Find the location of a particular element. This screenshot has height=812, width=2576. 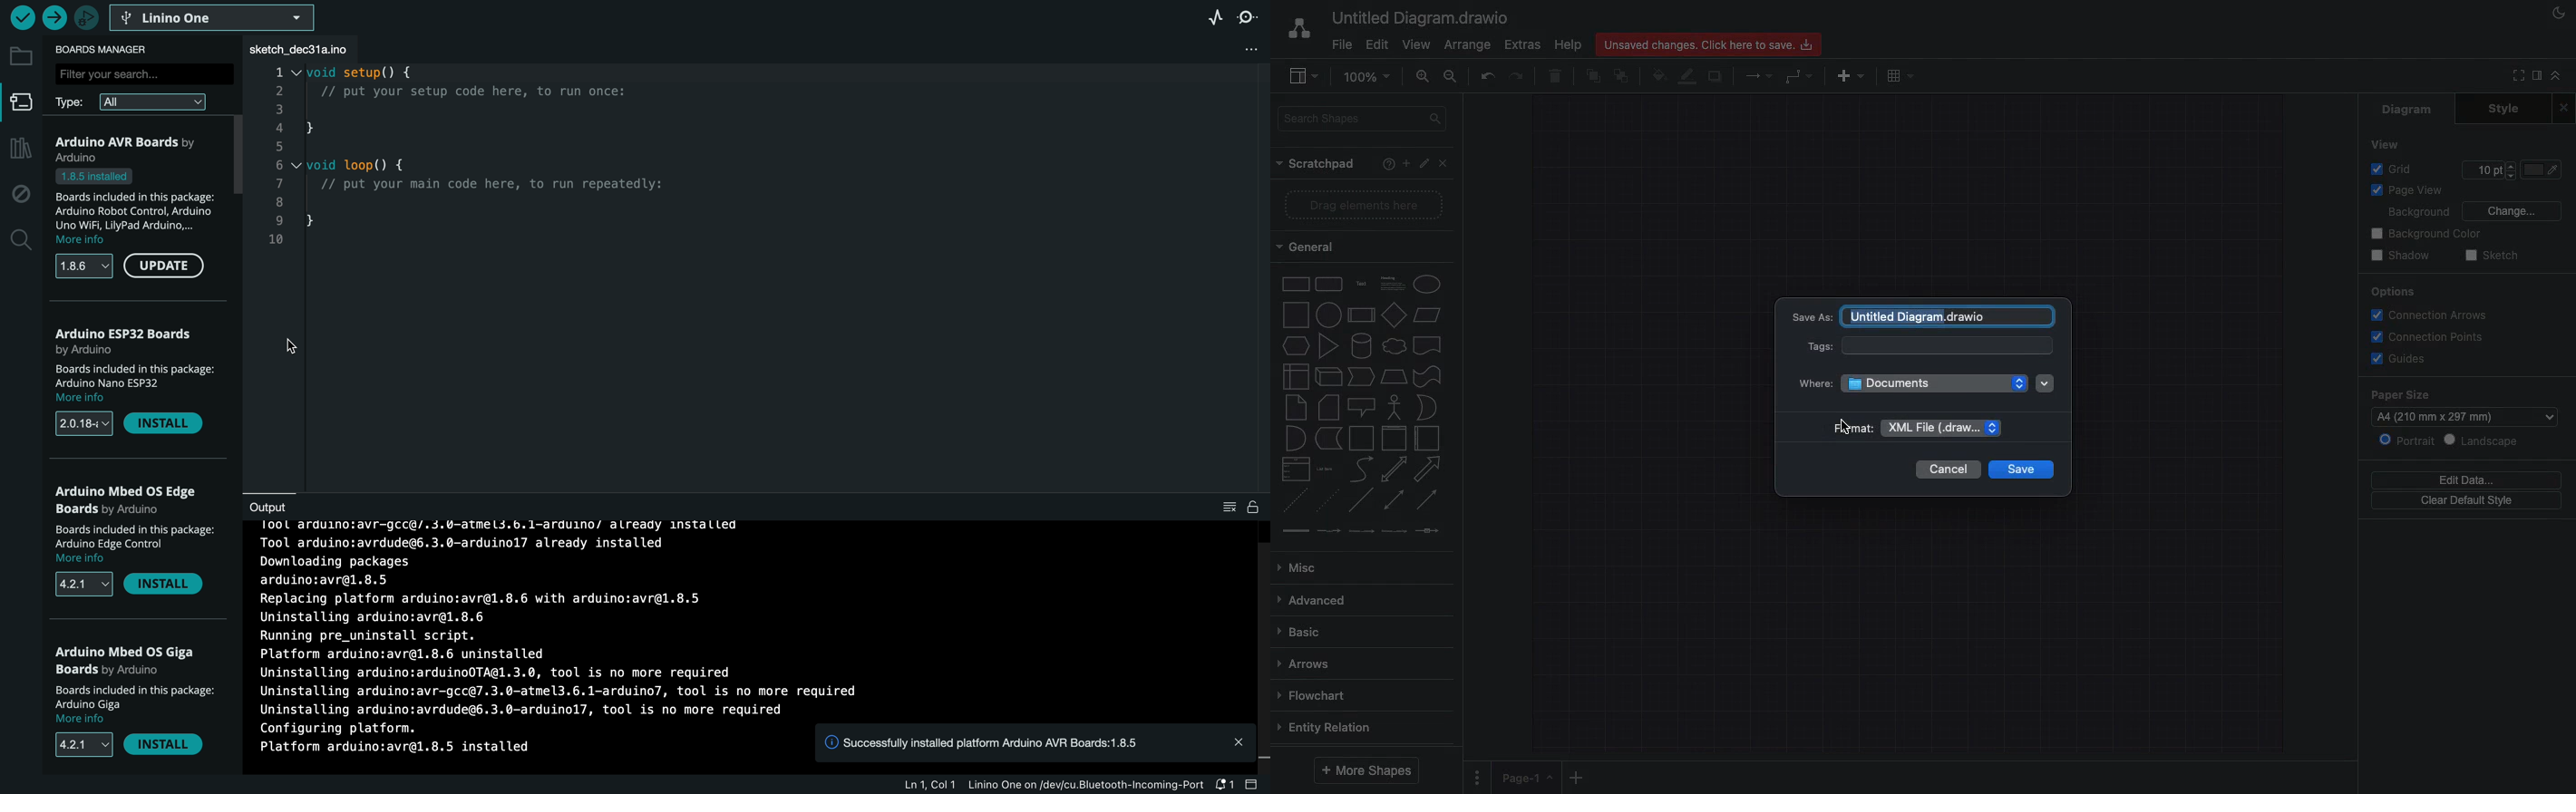

Connection is located at coordinates (1759, 75).